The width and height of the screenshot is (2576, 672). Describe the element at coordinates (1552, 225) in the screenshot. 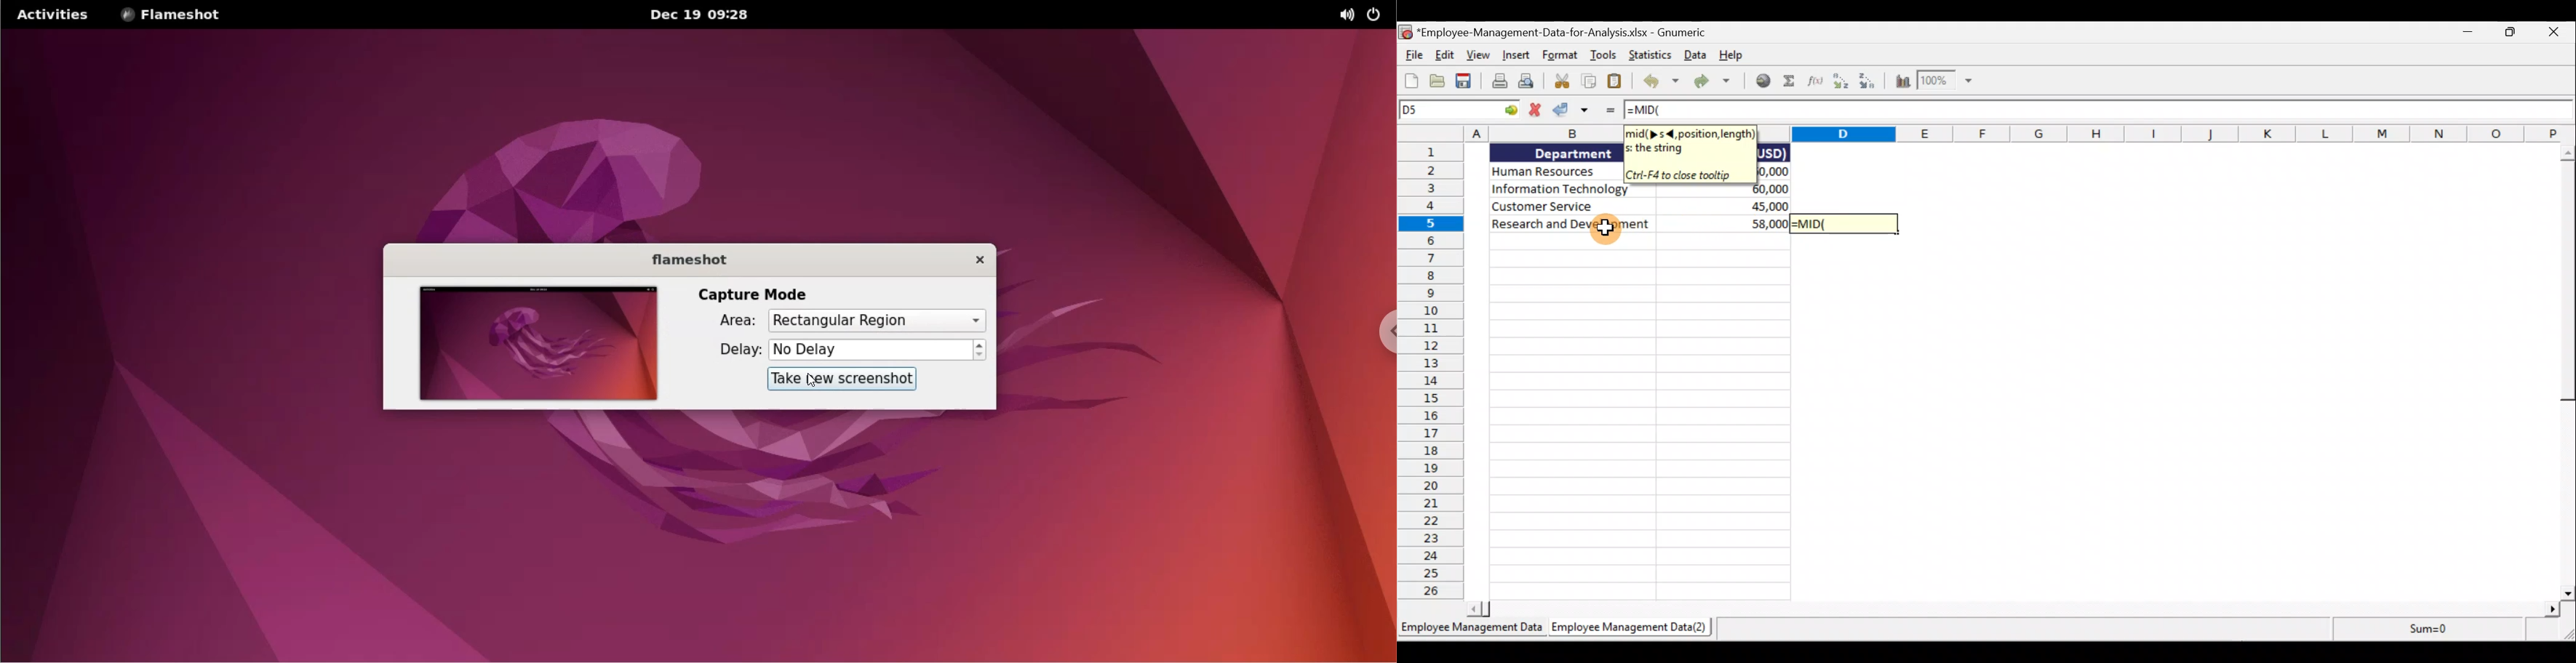

I see `data` at that location.